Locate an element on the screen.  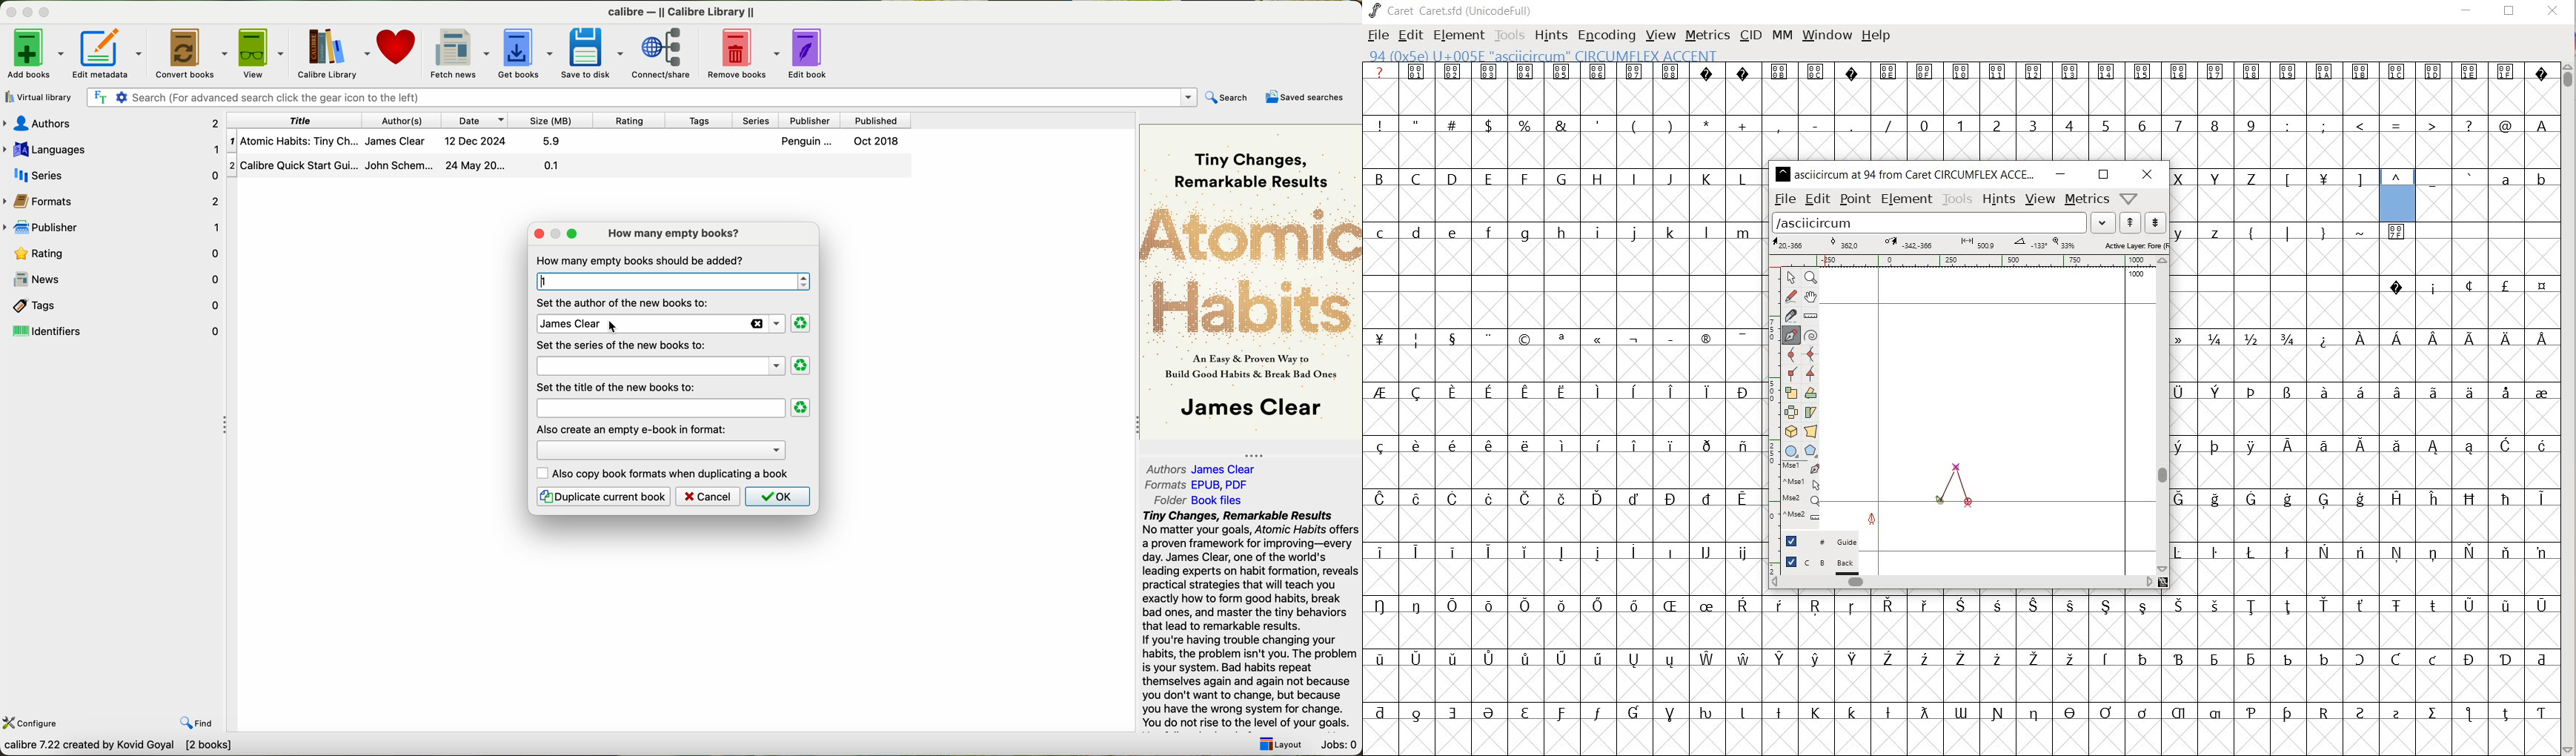
click on add books options is located at coordinates (35, 53).